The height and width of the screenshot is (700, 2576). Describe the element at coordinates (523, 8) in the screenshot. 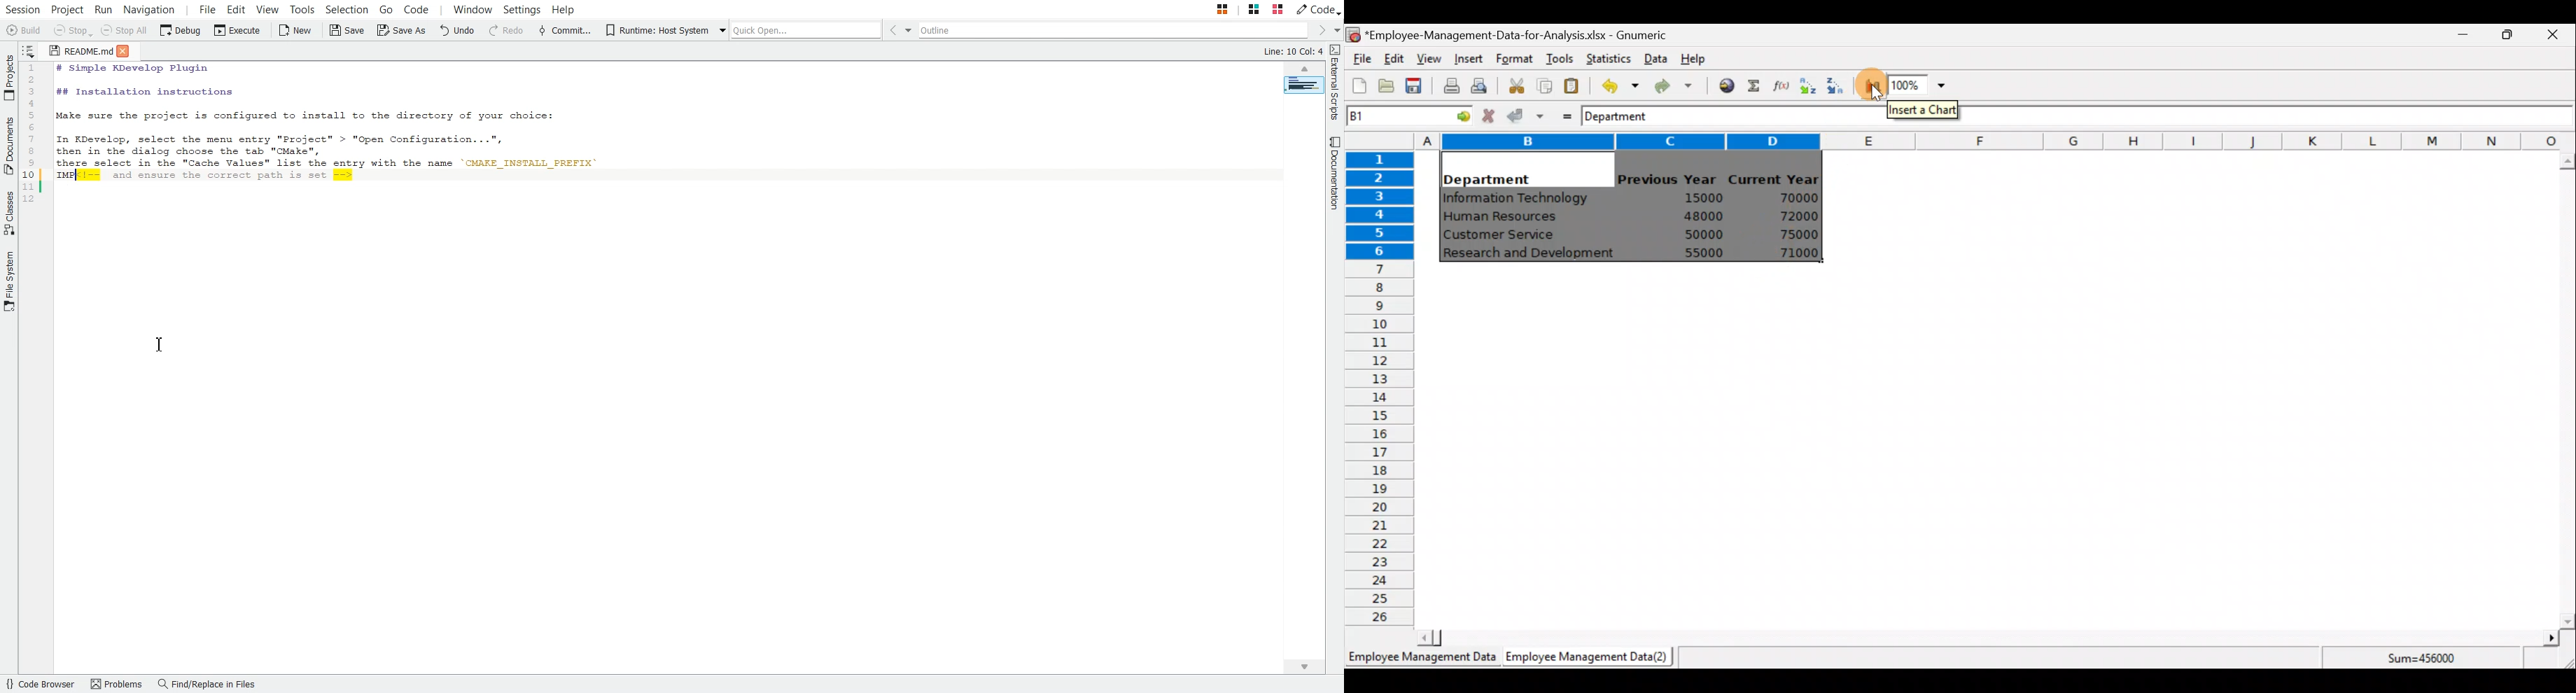

I see `Settings` at that location.